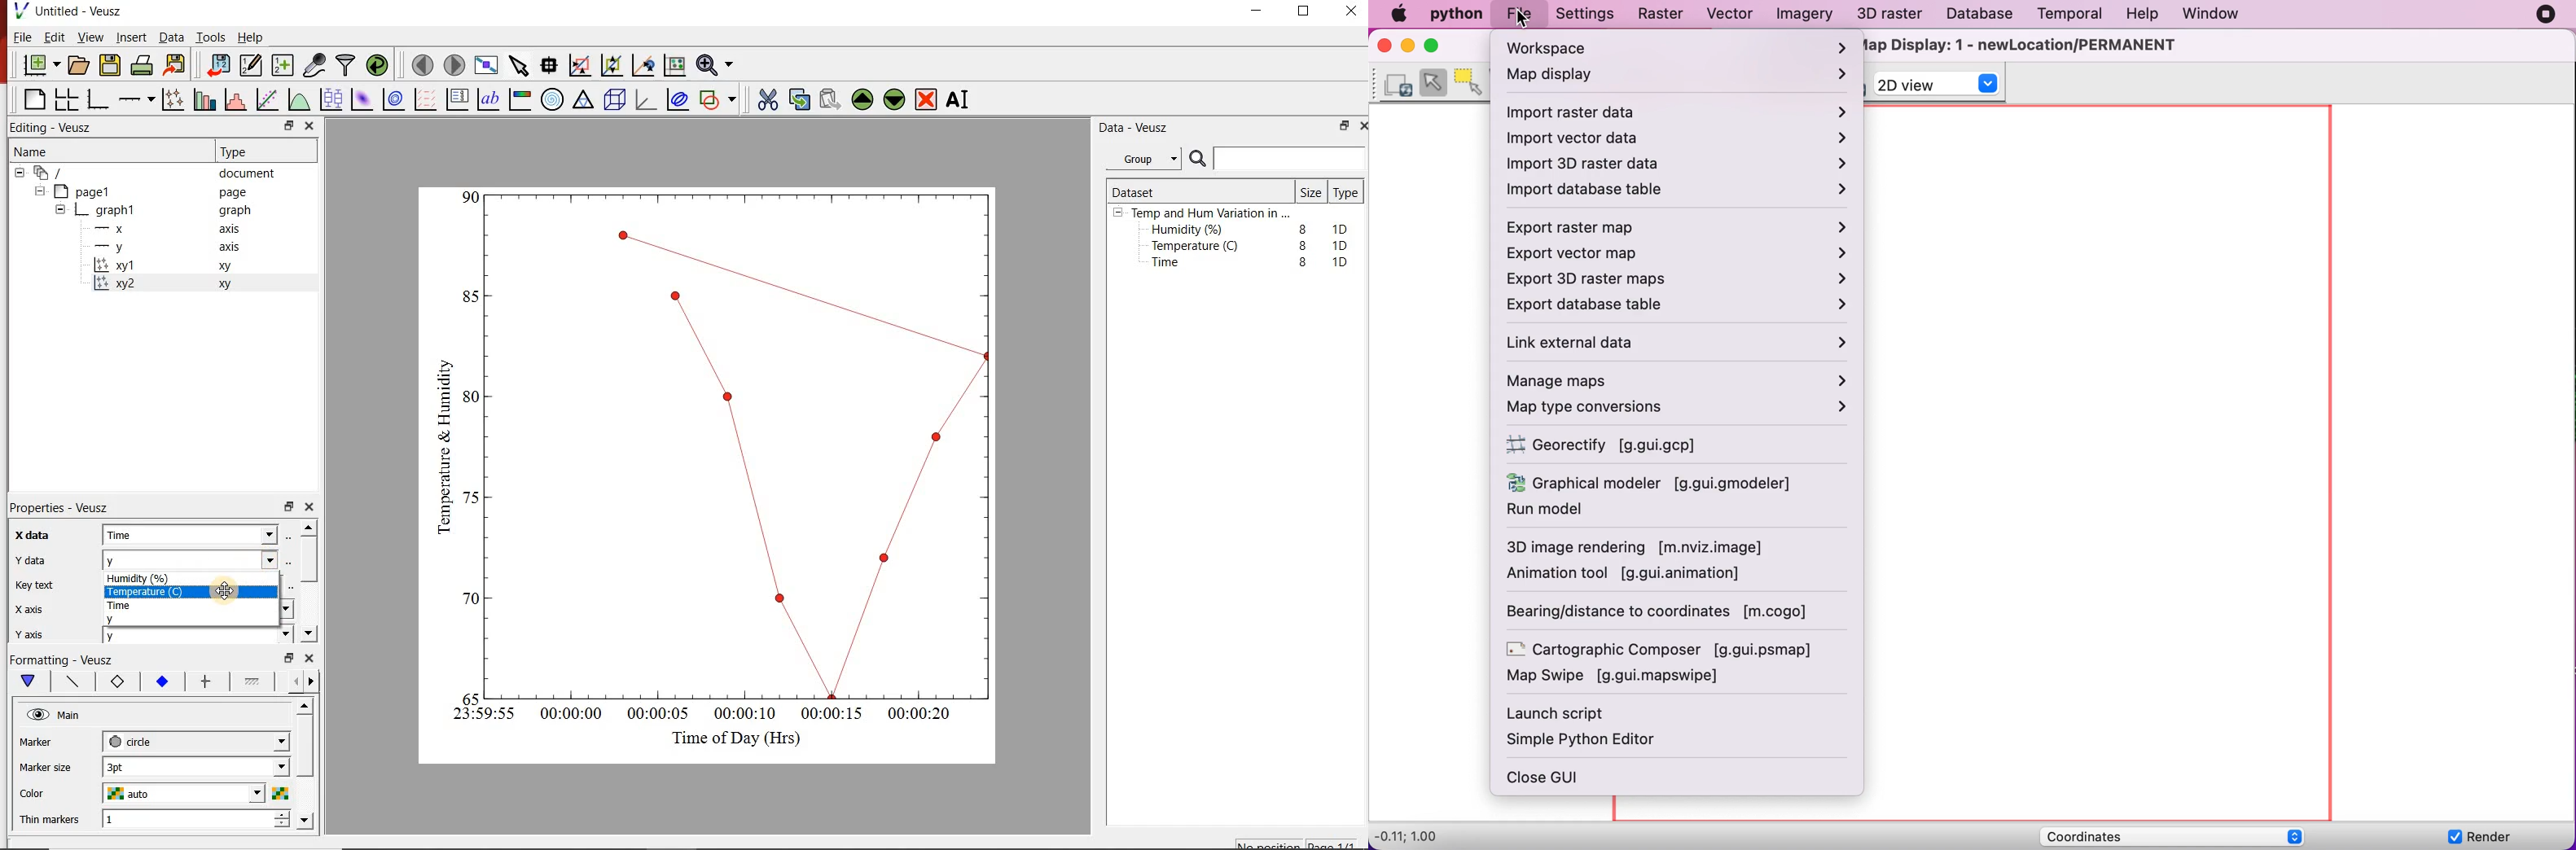 The width and height of the screenshot is (2576, 868). Describe the element at coordinates (281, 816) in the screenshot. I see `increase` at that location.